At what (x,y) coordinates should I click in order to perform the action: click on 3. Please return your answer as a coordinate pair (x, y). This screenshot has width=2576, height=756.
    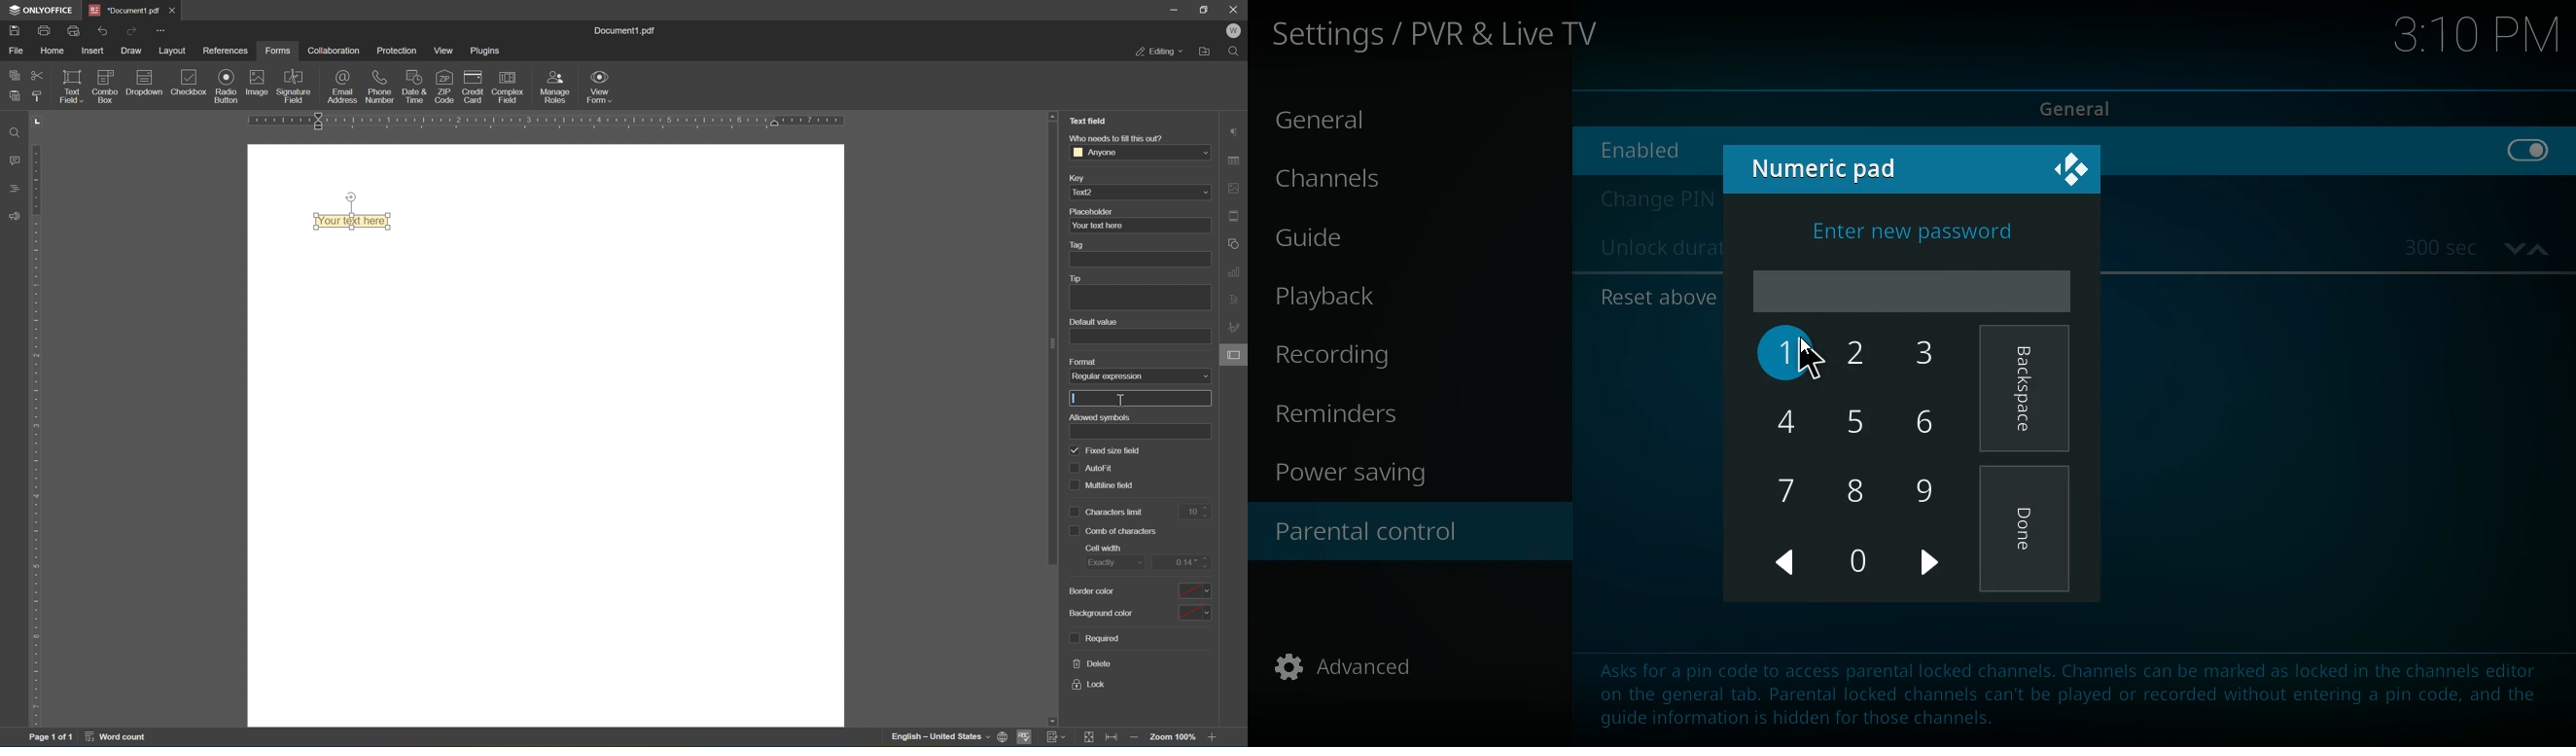
    Looking at the image, I should click on (1927, 353).